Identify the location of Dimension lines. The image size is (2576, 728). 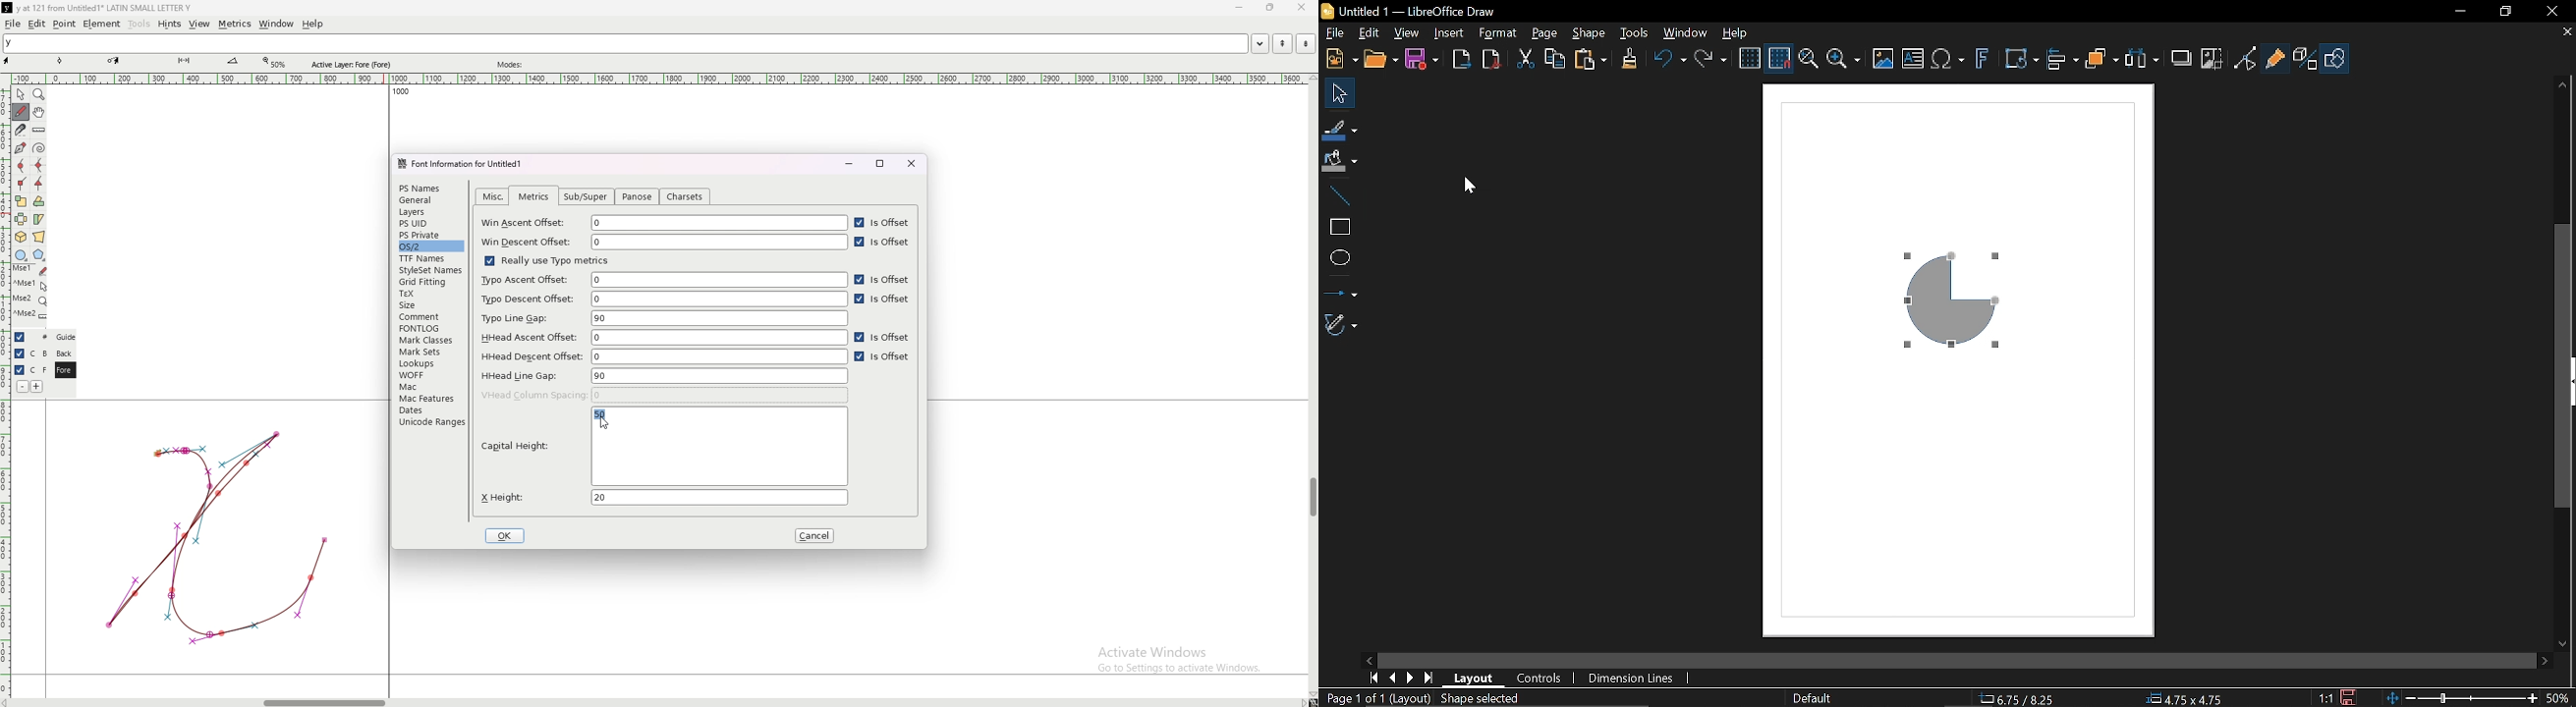
(1631, 679).